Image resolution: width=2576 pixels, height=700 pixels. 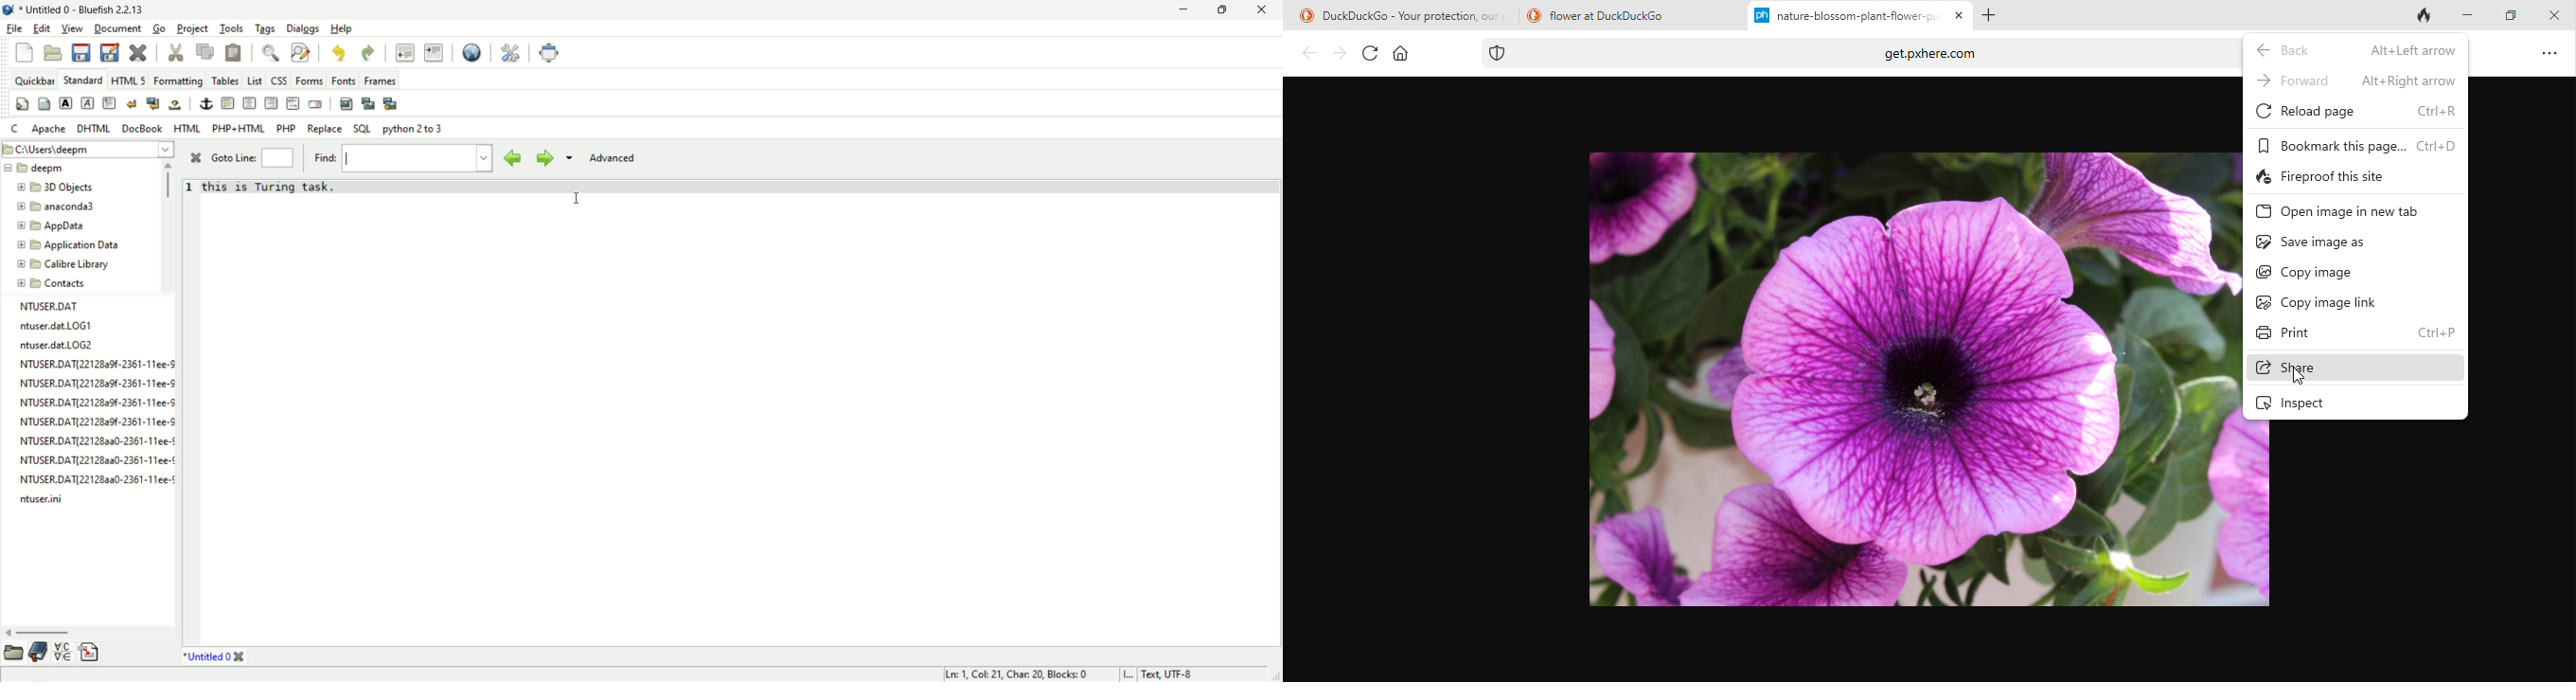 What do you see at coordinates (48, 326) in the screenshot?
I see `ntuser.dat.LOG1` at bounding box center [48, 326].